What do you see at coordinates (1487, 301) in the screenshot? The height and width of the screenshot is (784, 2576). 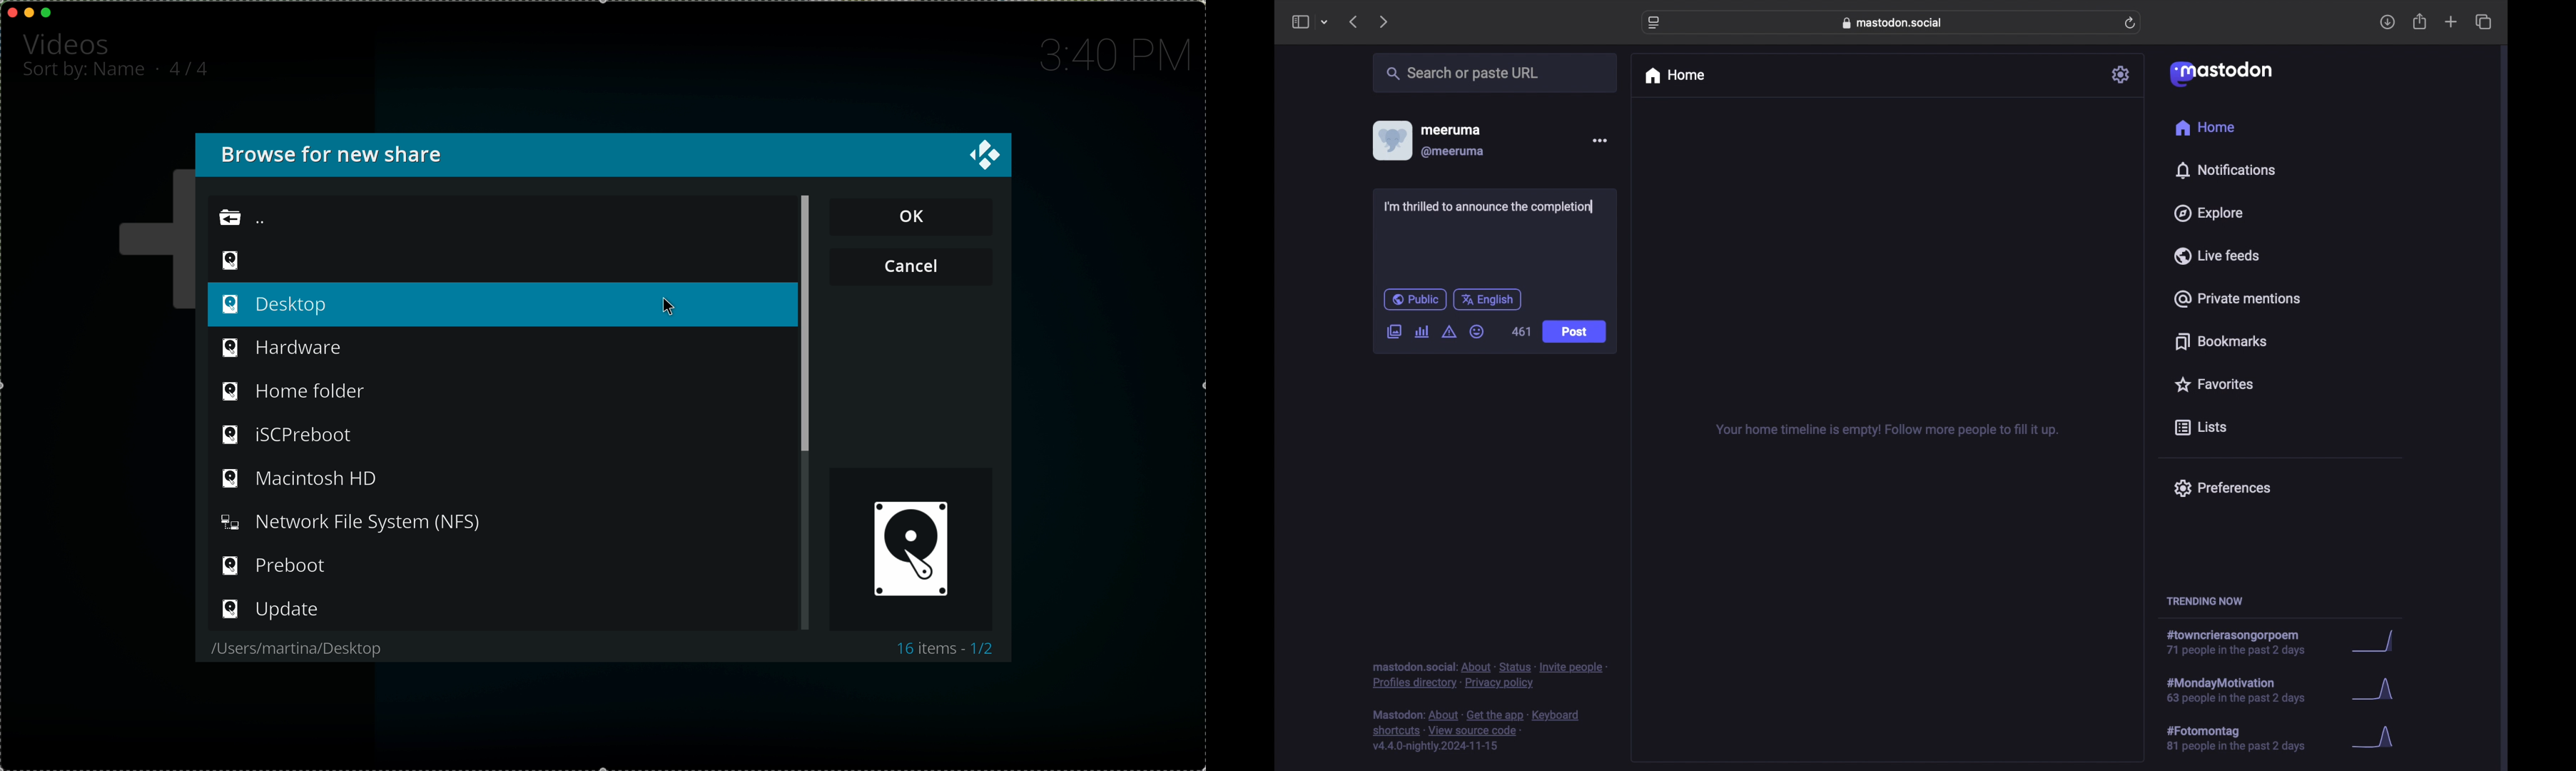 I see `english` at bounding box center [1487, 301].